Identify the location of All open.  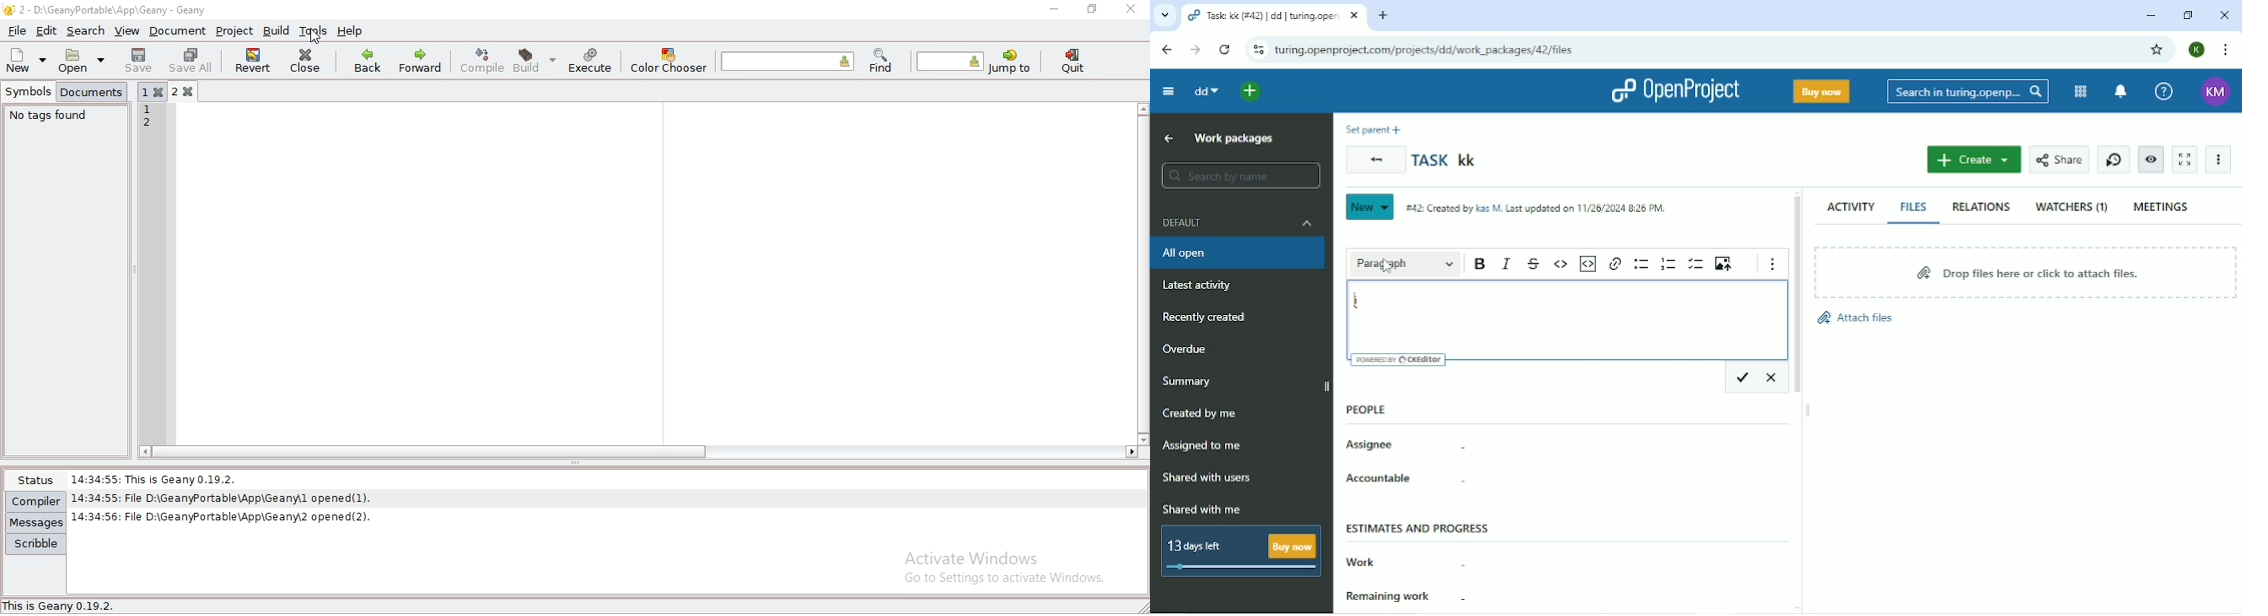
(1241, 253).